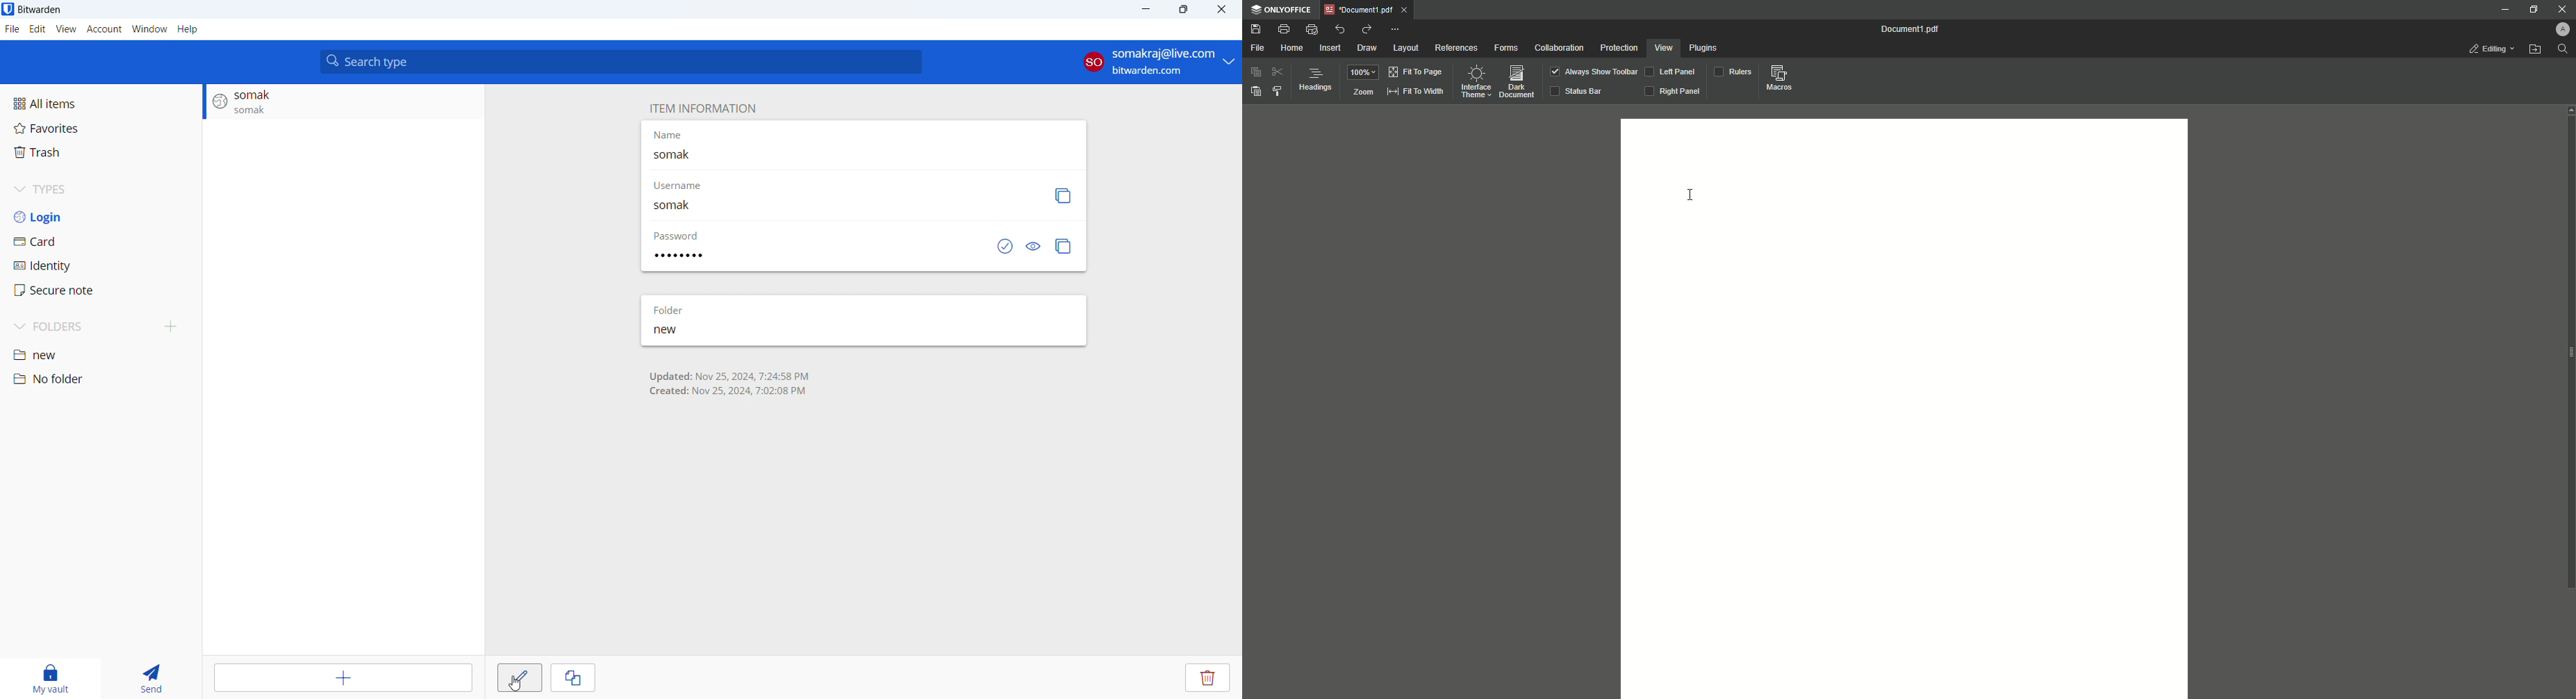 The width and height of the screenshot is (2576, 700). I want to click on Undo, so click(1339, 29).